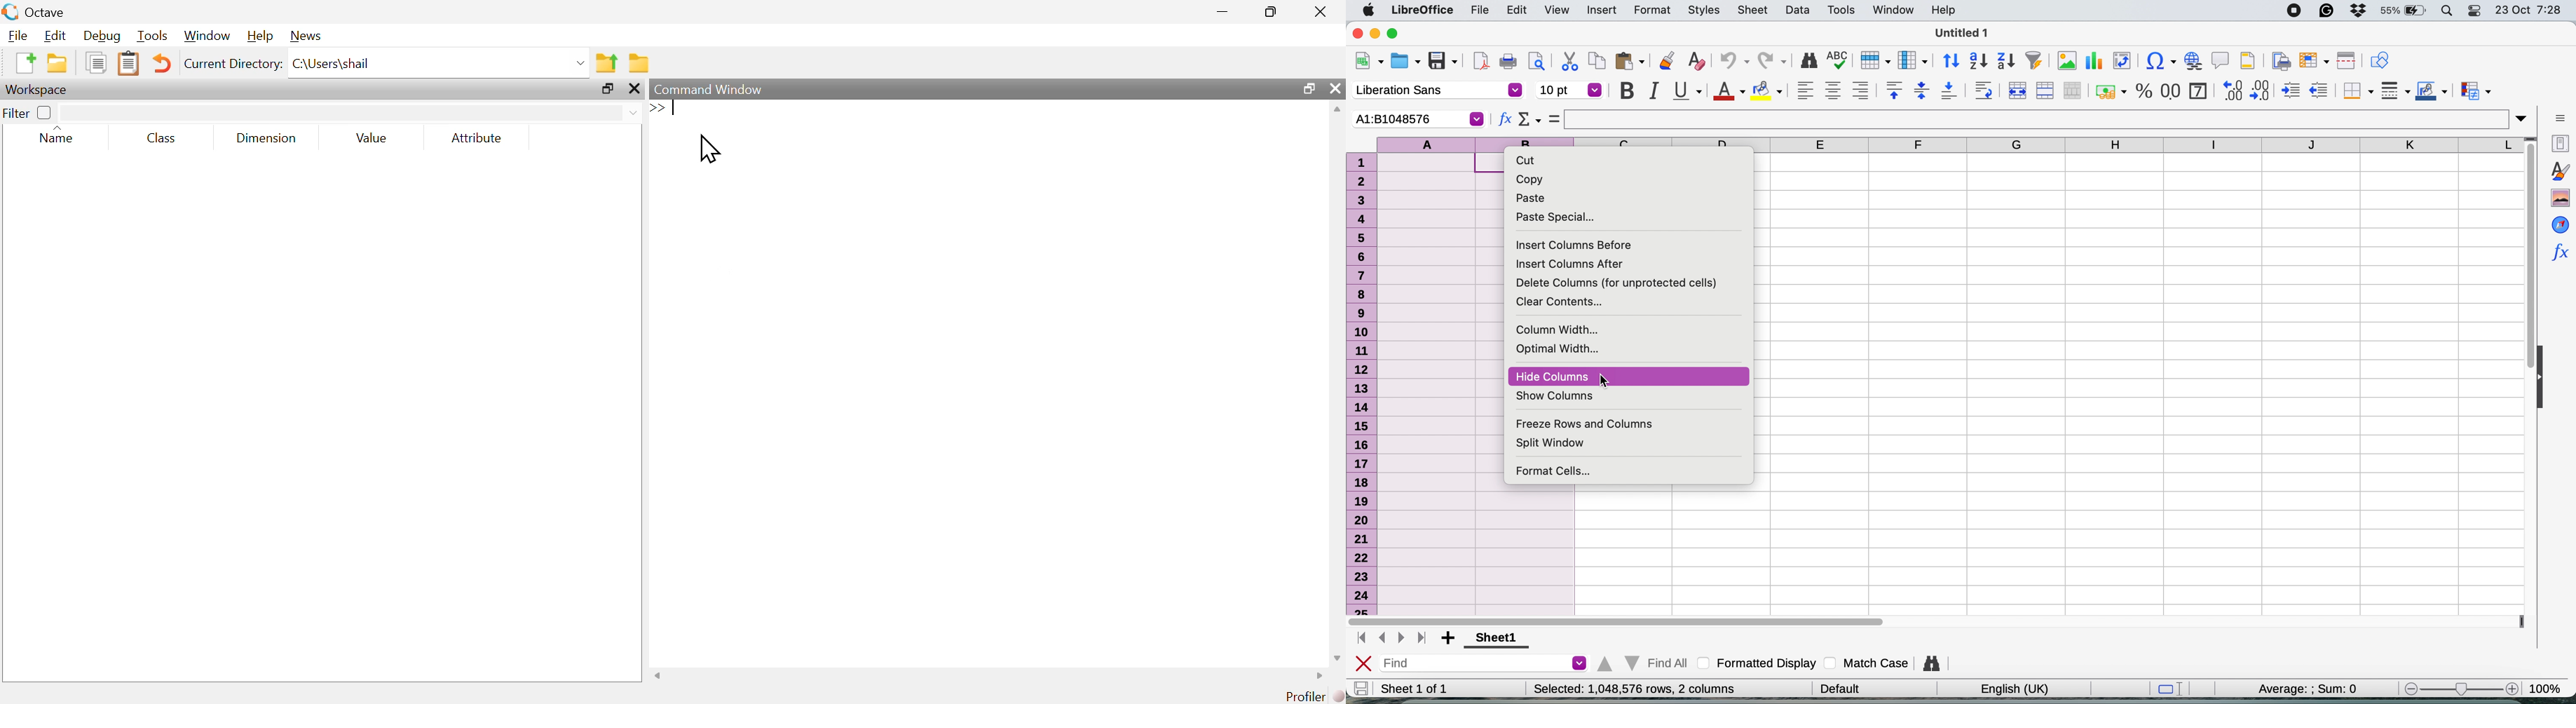  I want to click on help, so click(1941, 11).